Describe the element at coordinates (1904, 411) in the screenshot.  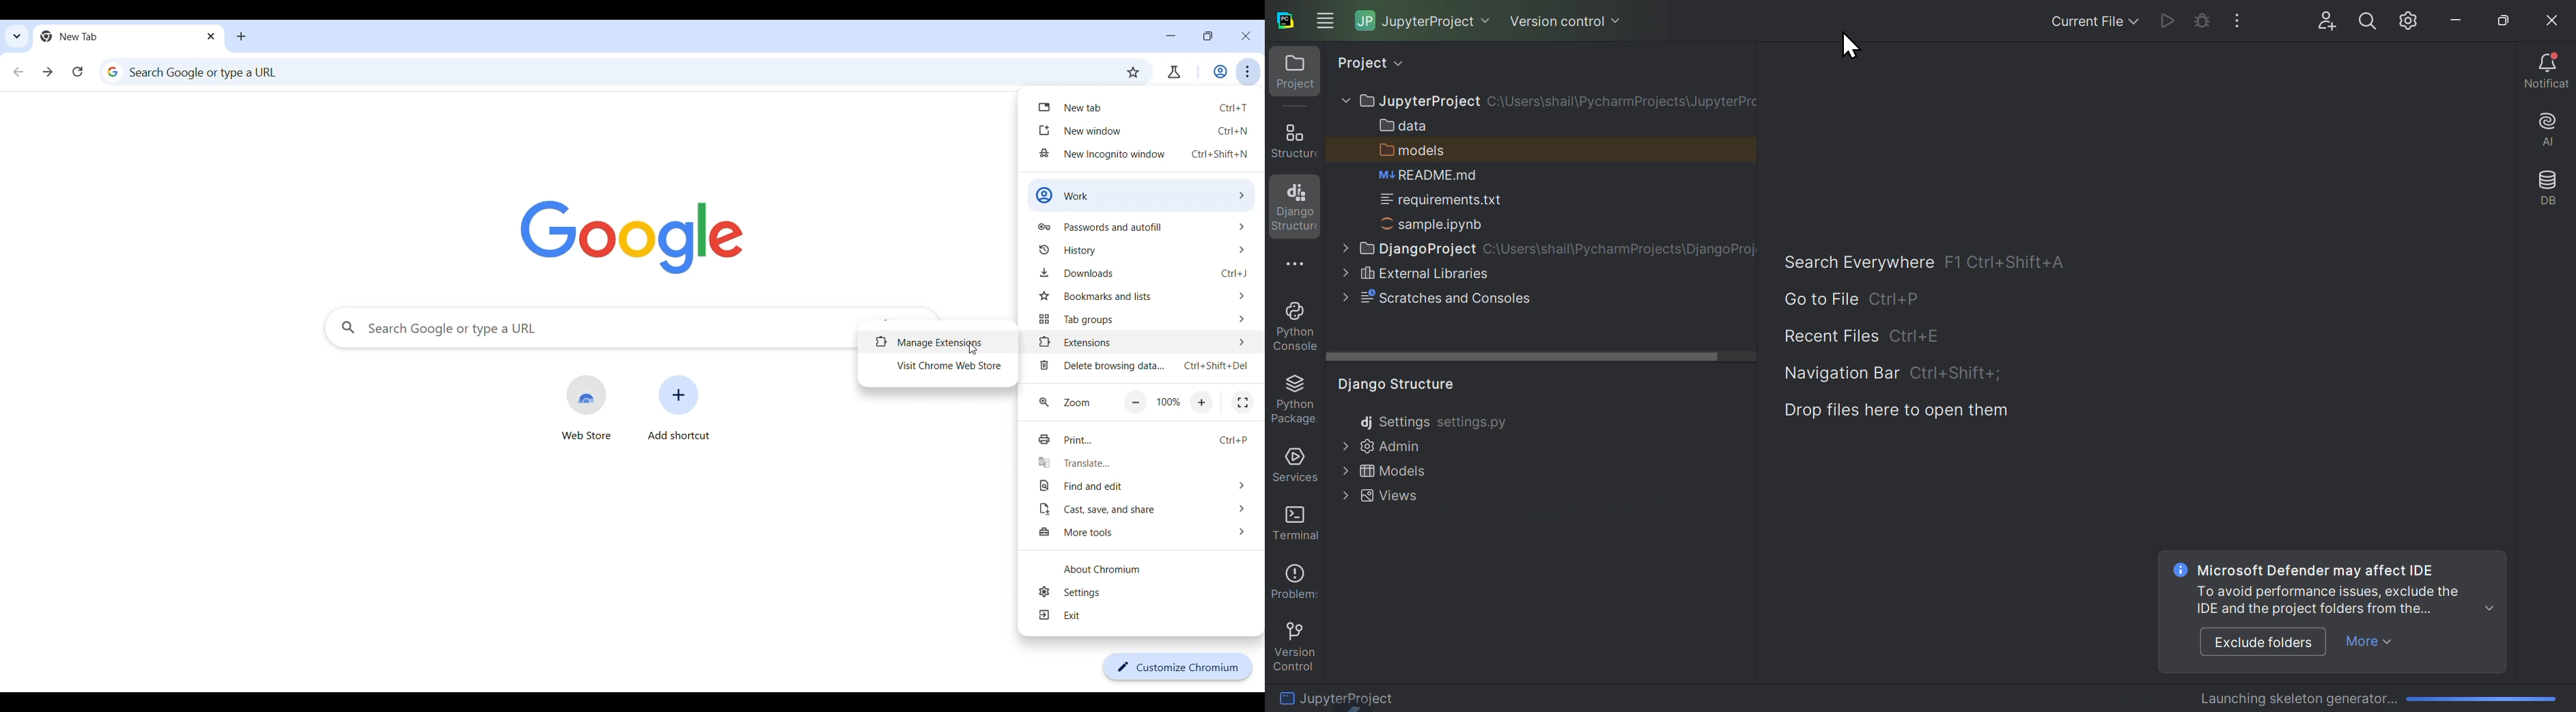
I see `drop files here to open them` at that location.